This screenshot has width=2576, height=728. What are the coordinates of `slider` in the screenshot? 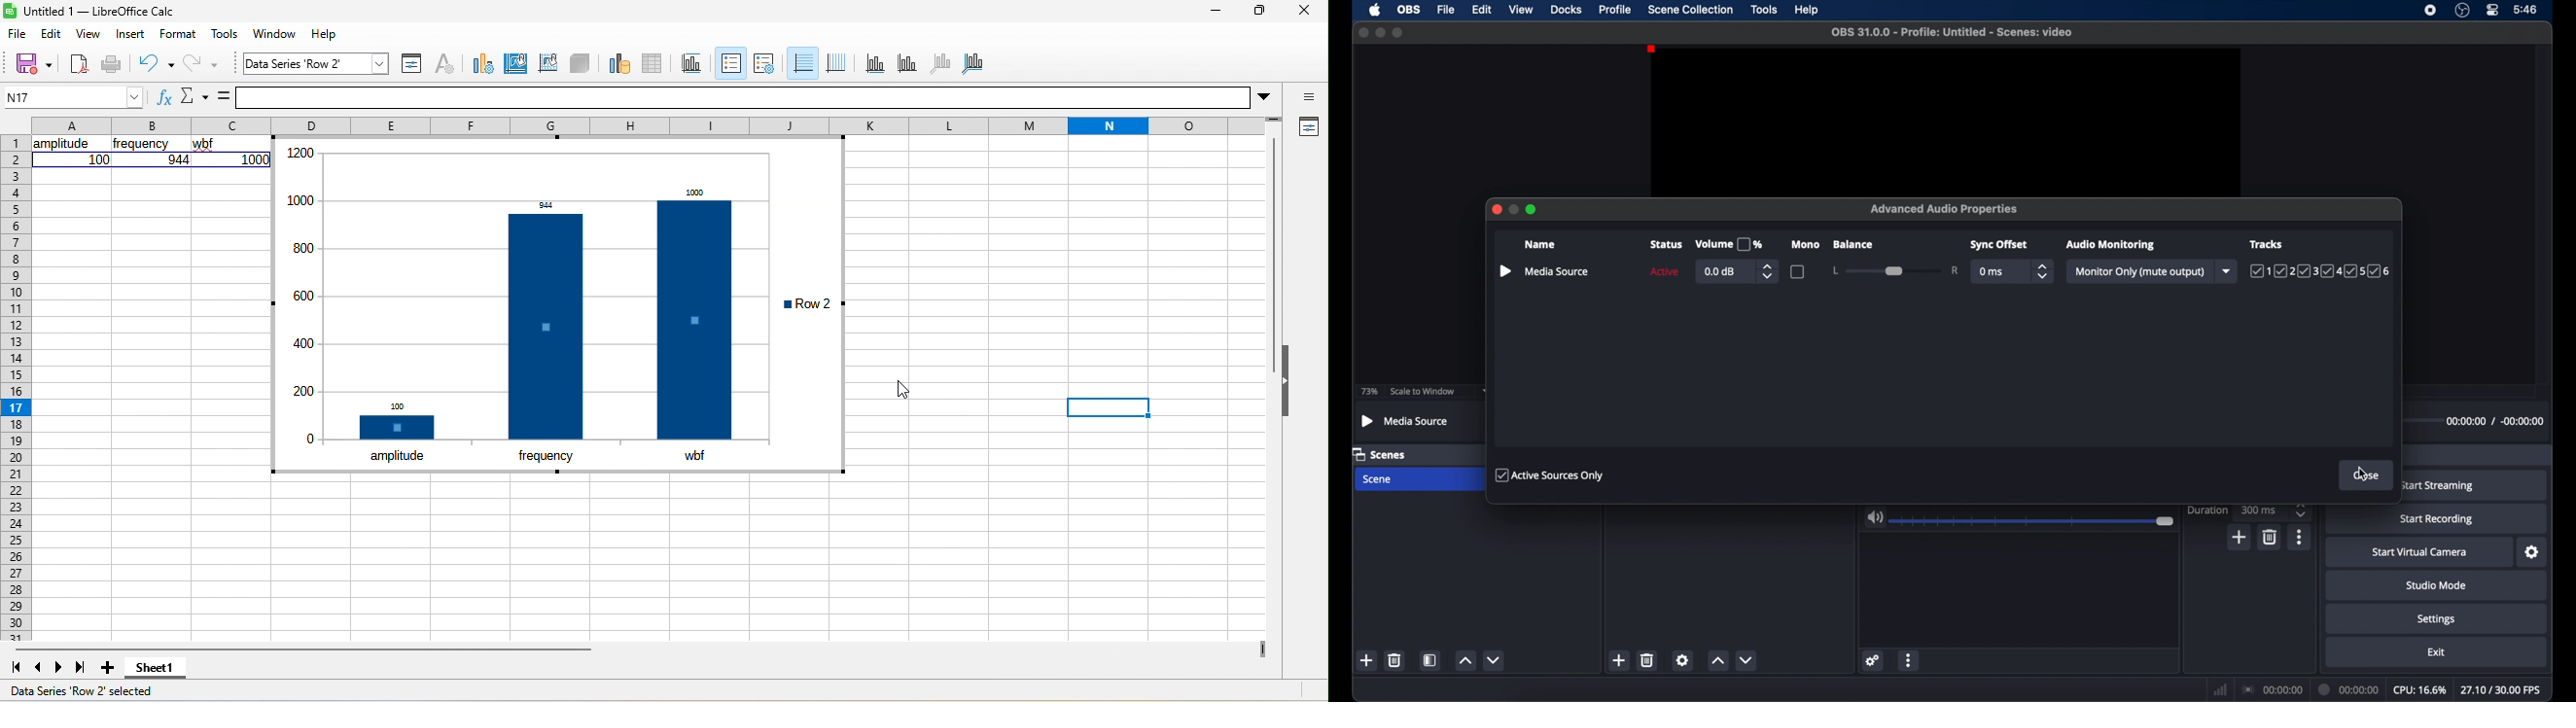 It's located at (2034, 521).